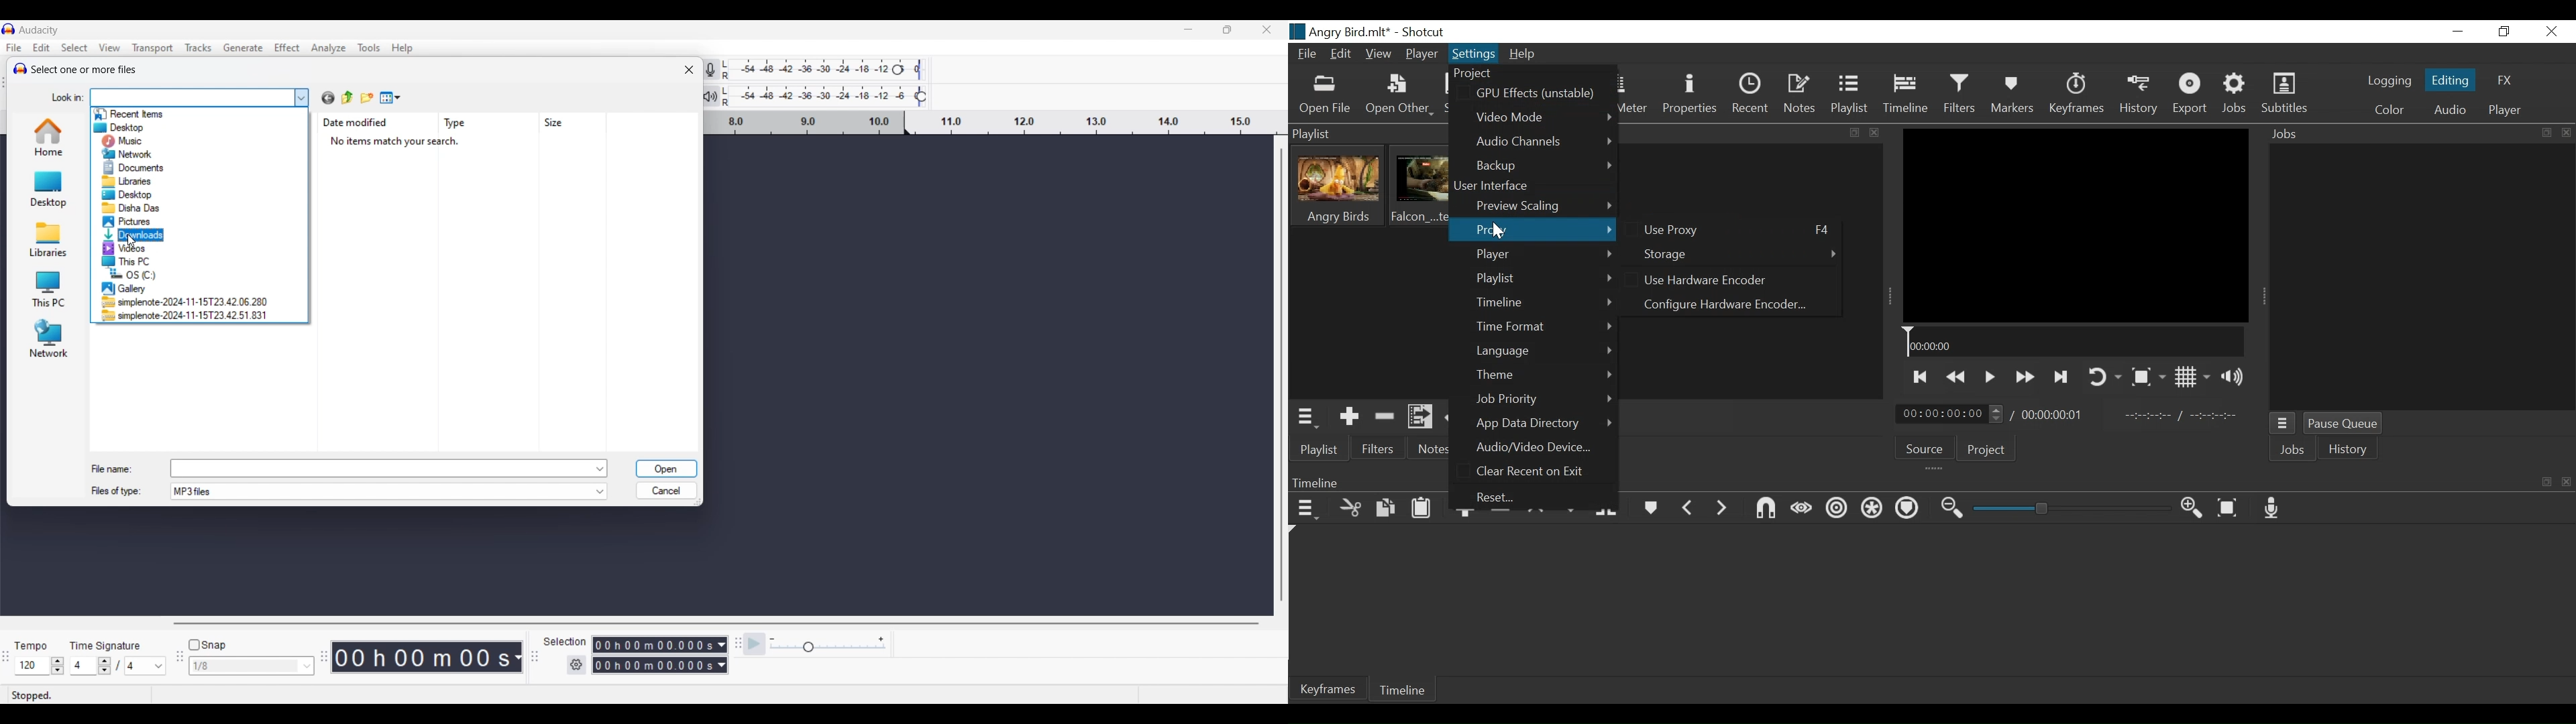  Describe the element at coordinates (2024, 377) in the screenshot. I see `Play forward quickly` at that location.